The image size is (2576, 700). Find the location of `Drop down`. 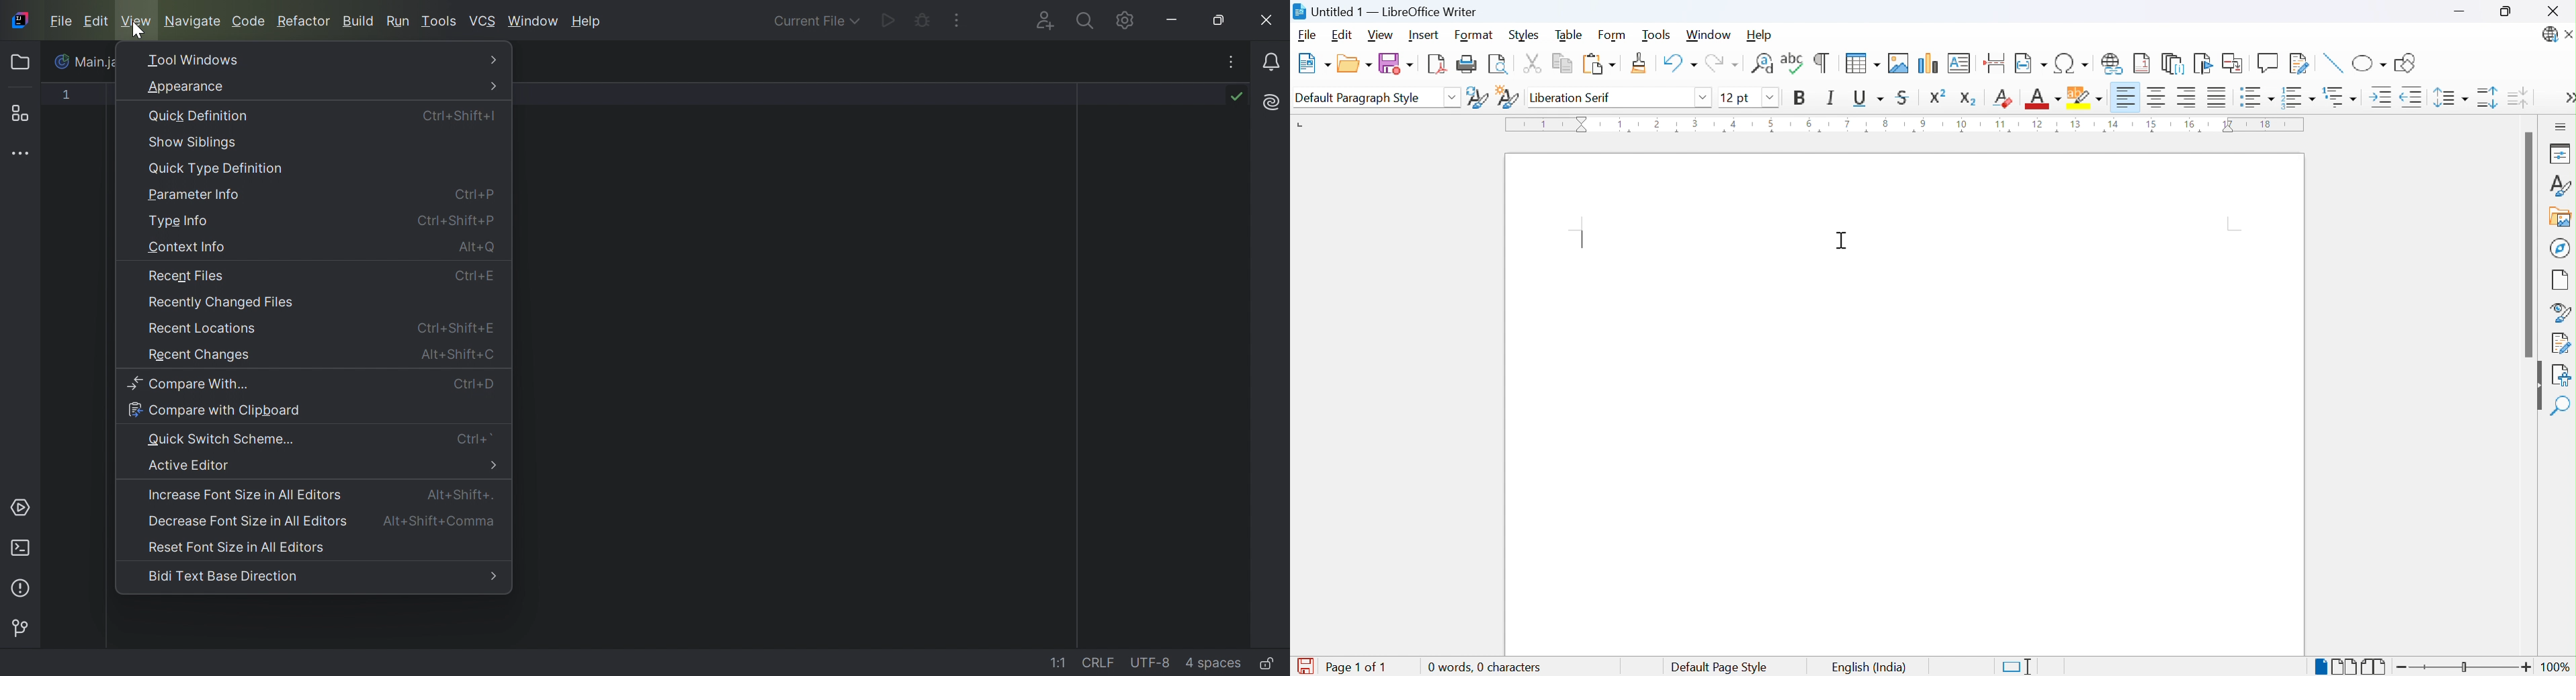

Drop down is located at coordinates (1704, 97).